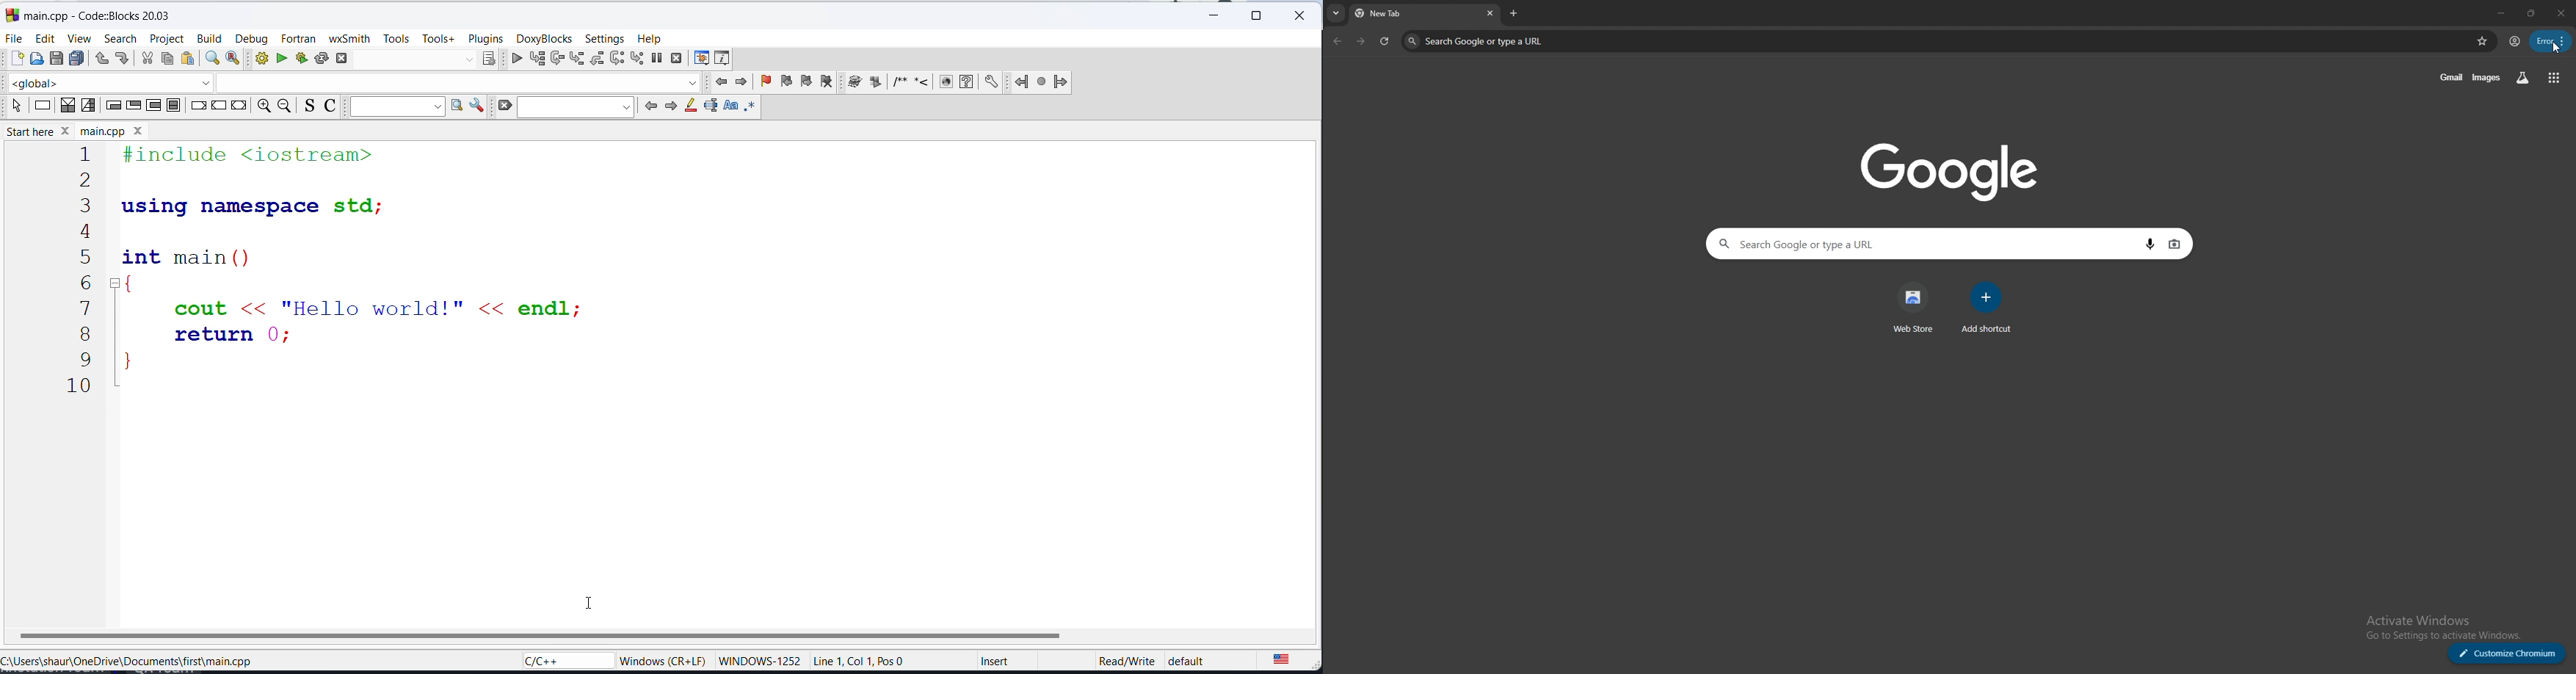 This screenshot has width=2576, height=700. I want to click on search, so click(120, 37).